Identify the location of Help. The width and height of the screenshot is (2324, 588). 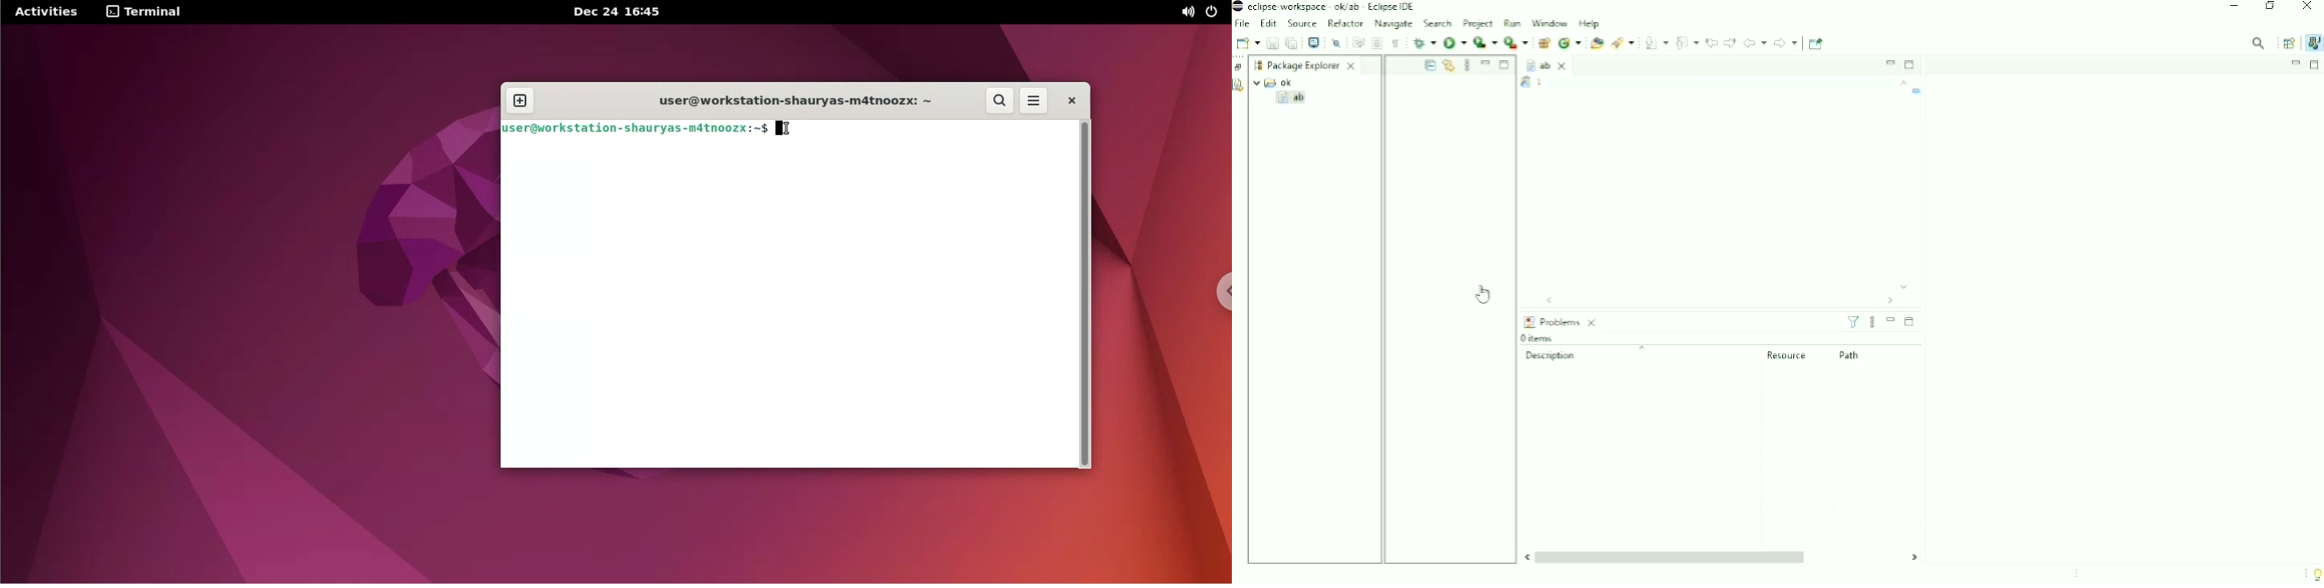
(1590, 24).